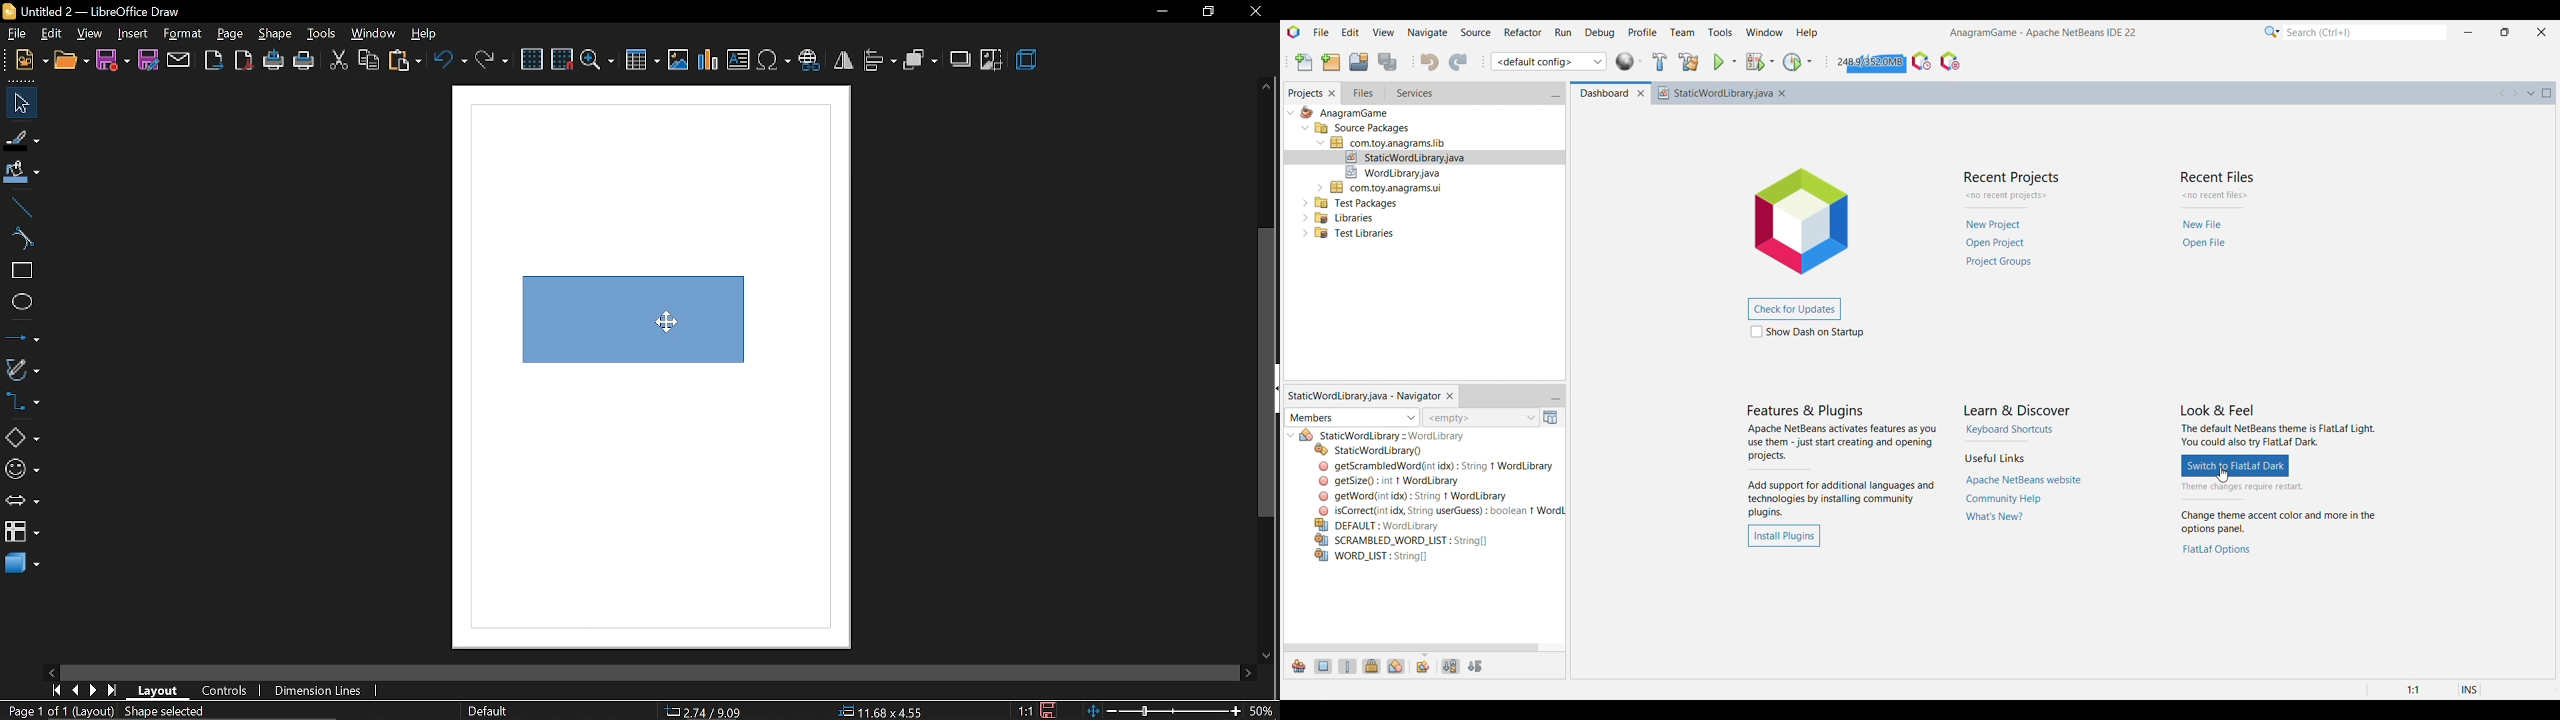  I want to click on save, so click(111, 61).